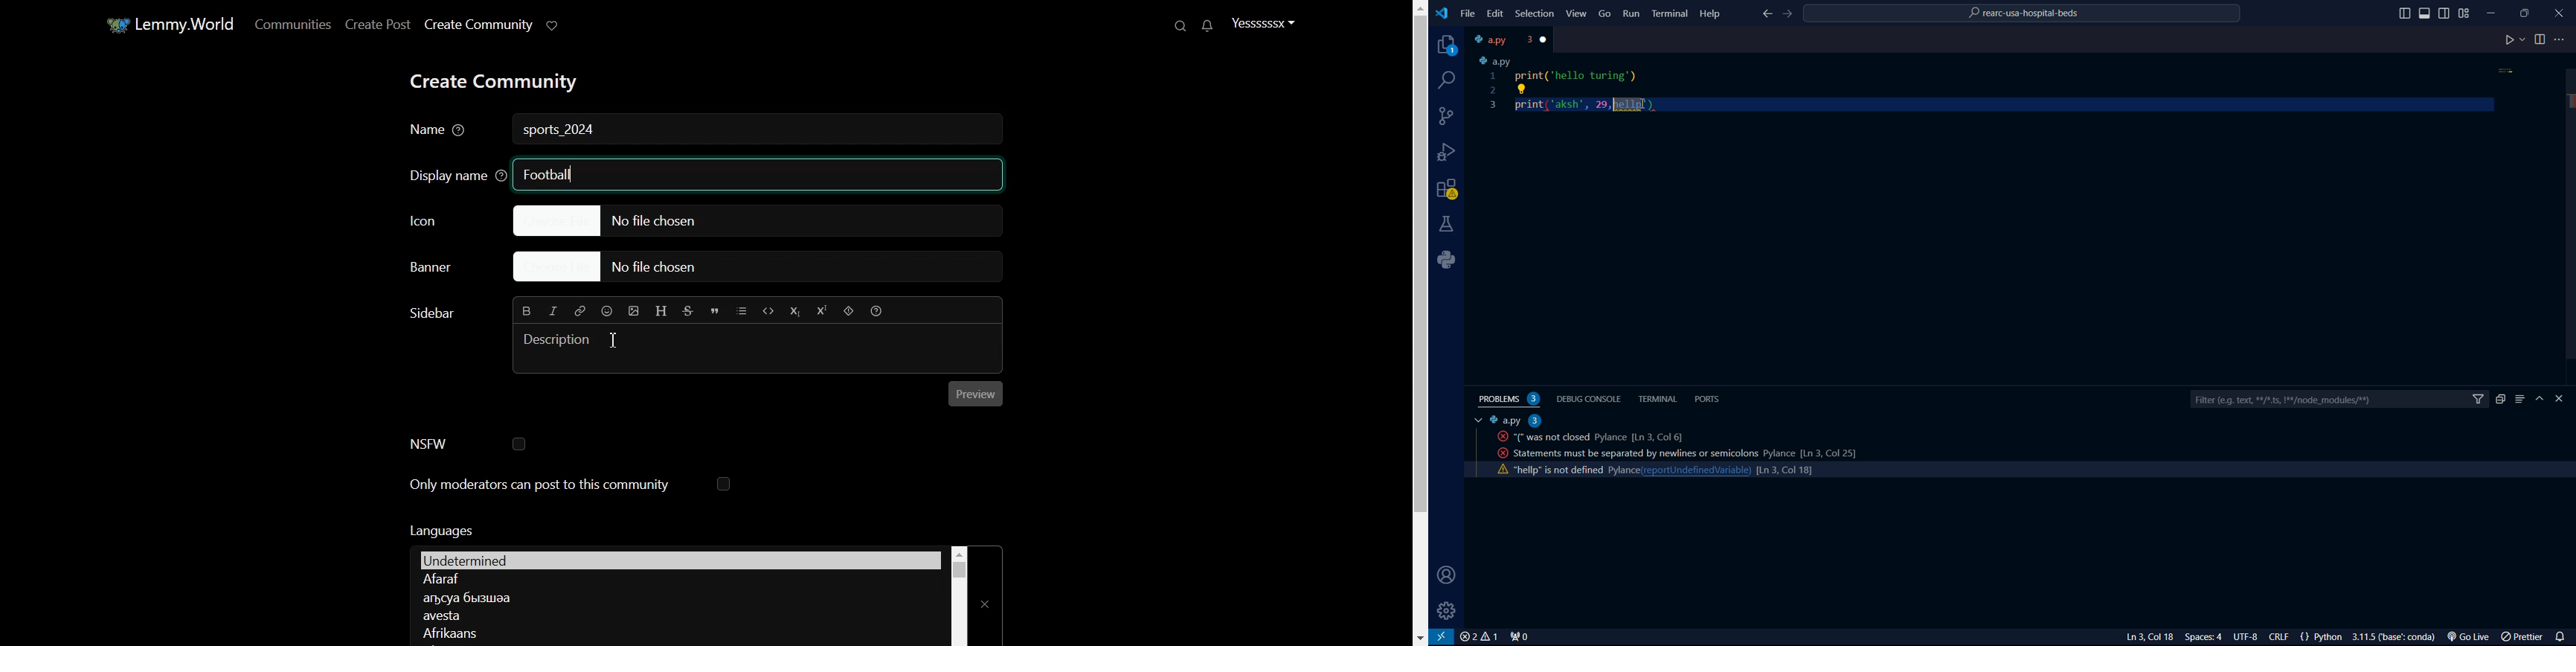 The width and height of the screenshot is (2576, 672). I want to click on play, so click(2515, 41).